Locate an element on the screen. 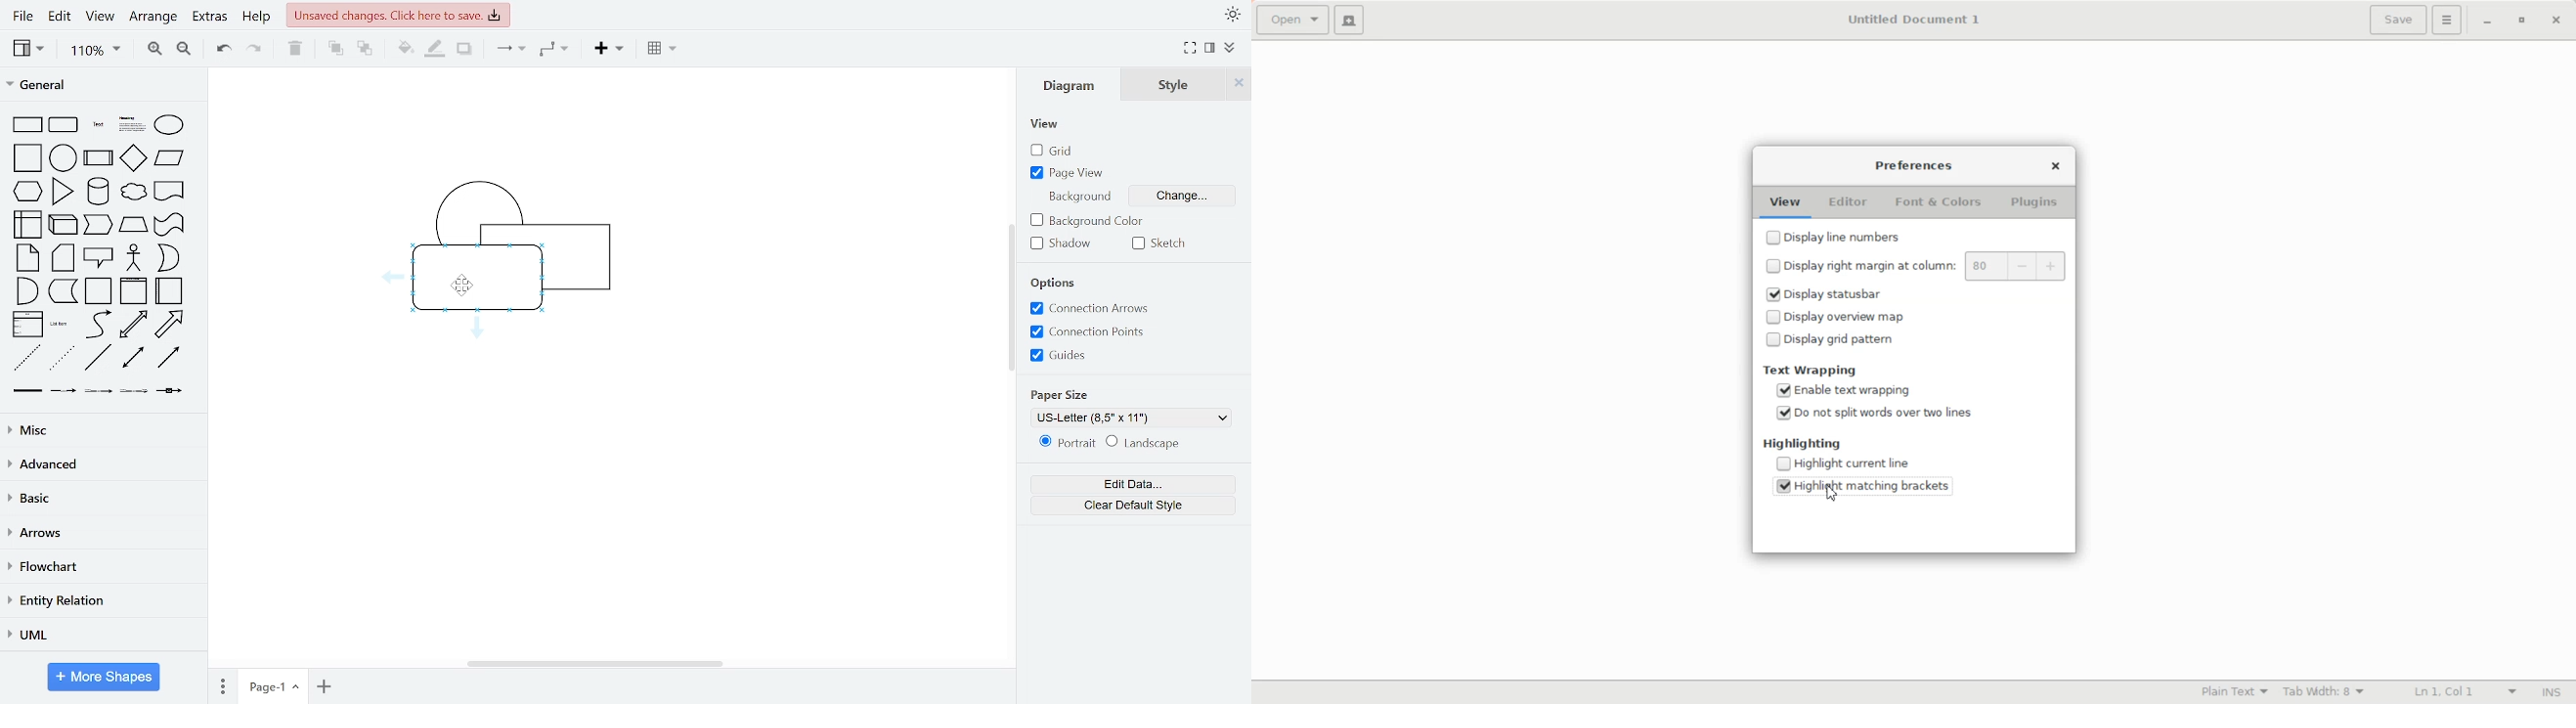 Image resolution: width=2576 pixels, height=728 pixels. actor is located at coordinates (133, 257).